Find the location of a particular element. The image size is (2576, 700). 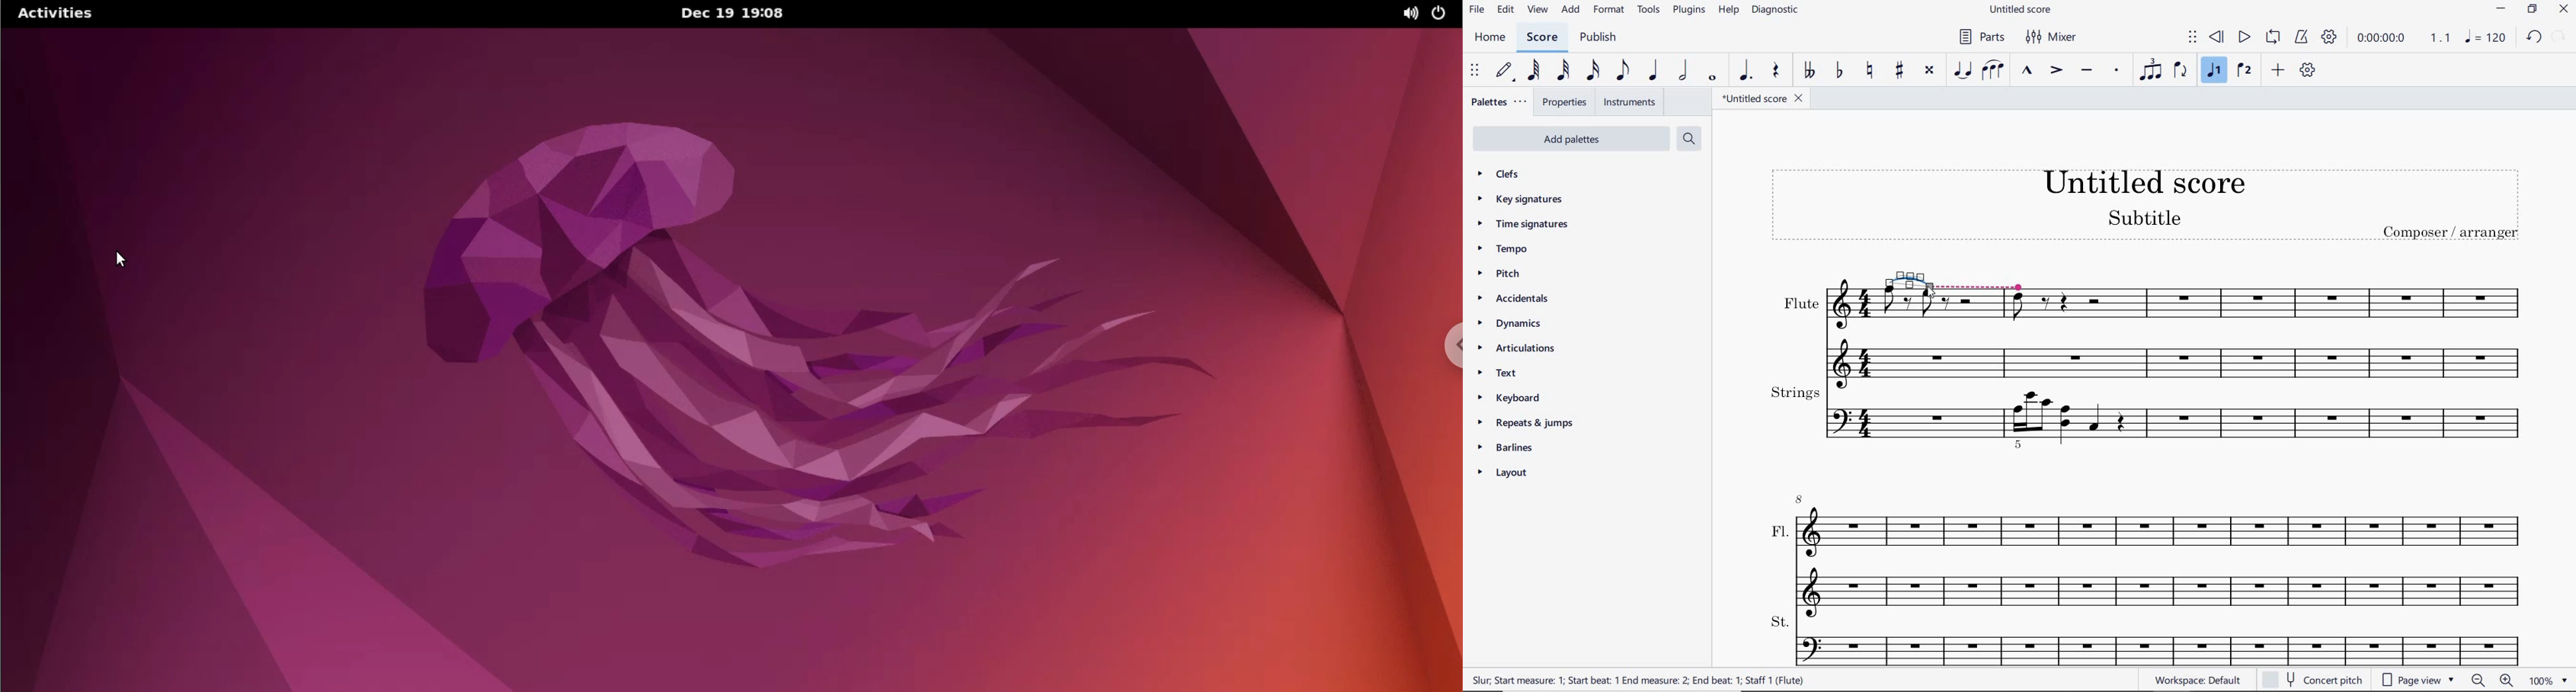

STACCATO is located at coordinates (2117, 71).